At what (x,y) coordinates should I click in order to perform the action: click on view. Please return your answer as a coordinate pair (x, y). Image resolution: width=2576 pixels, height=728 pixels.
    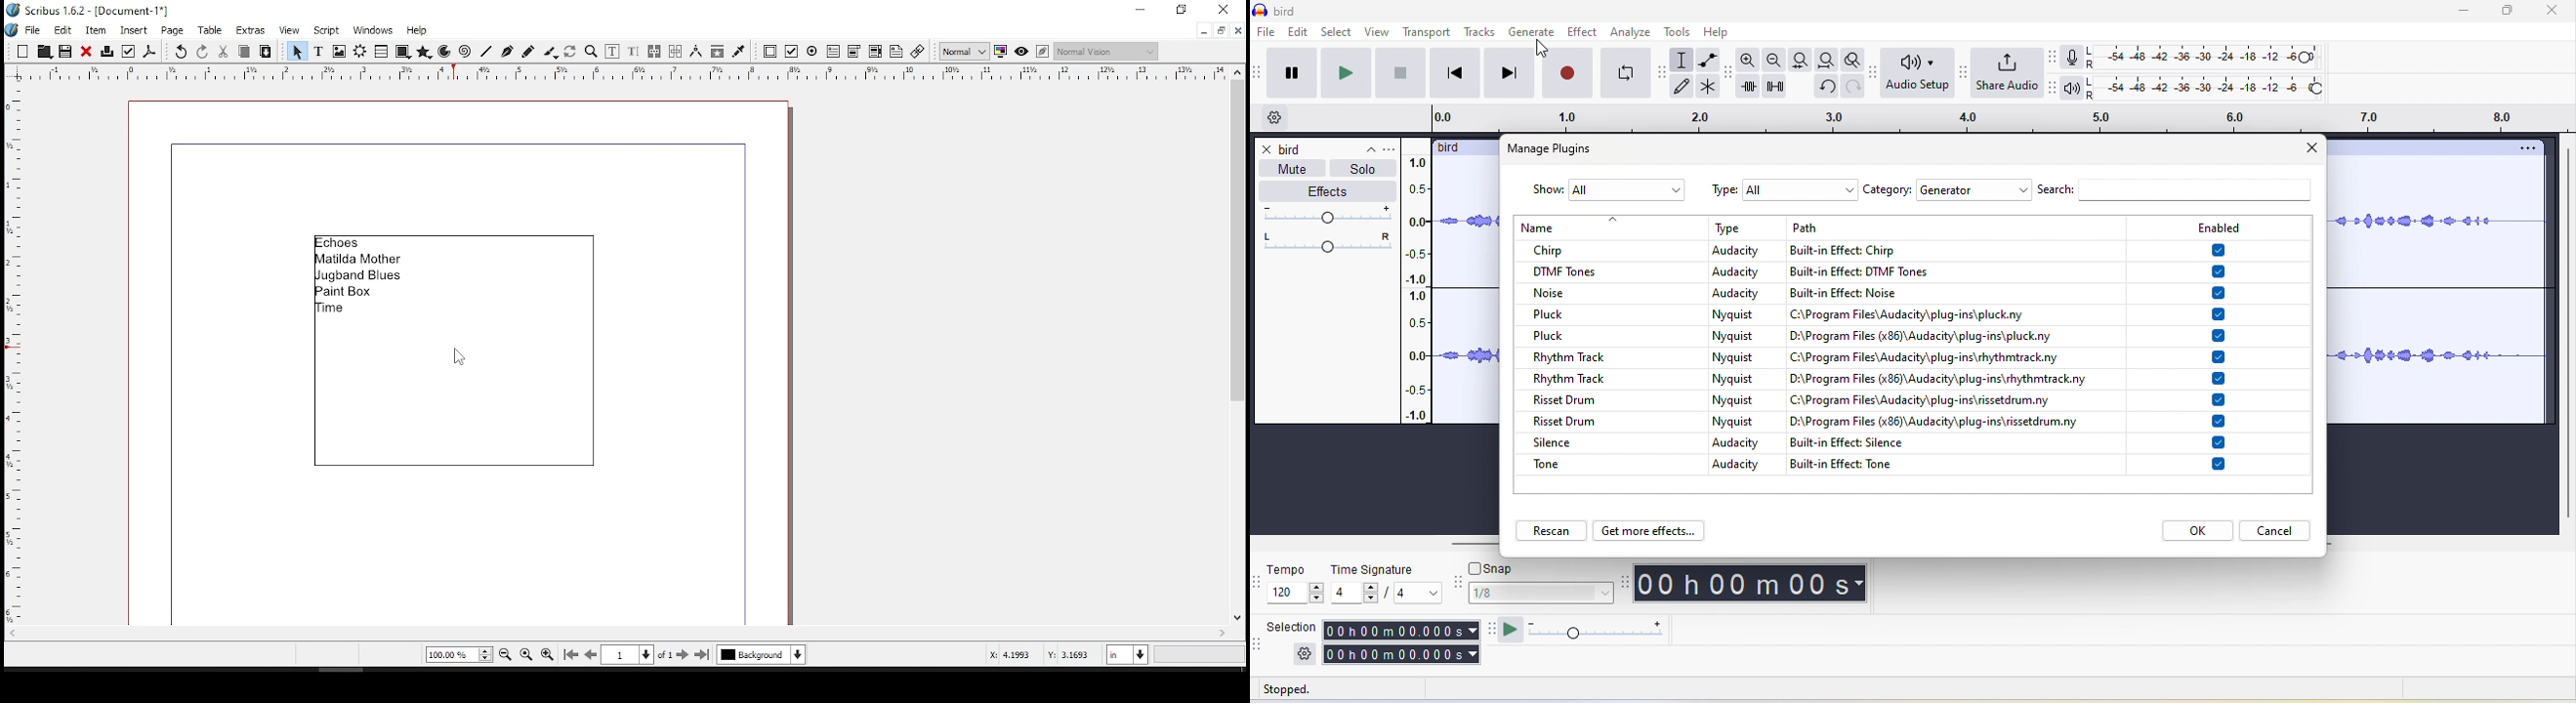
    Looking at the image, I should click on (289, 31).